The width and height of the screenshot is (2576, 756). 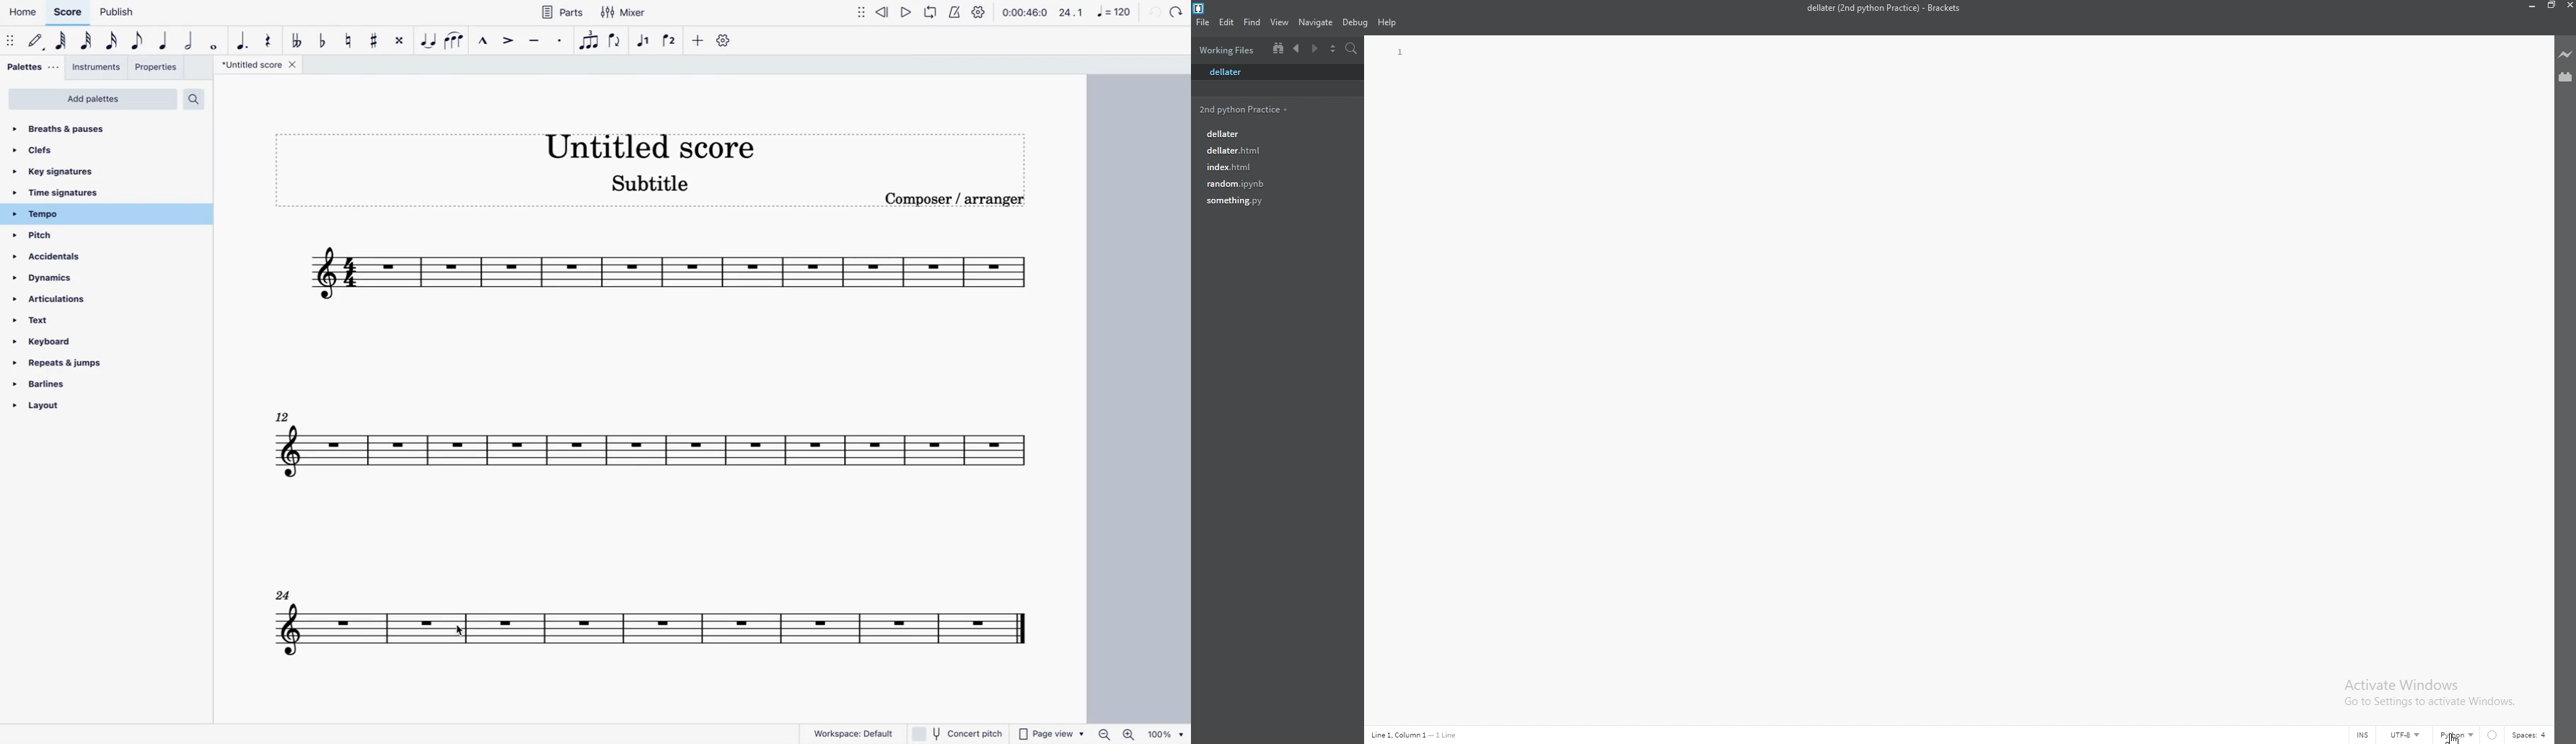 What do you see at coordinates (50, 278) in the screenshot?
I see `dynamics` at bounding box center [50, 278].